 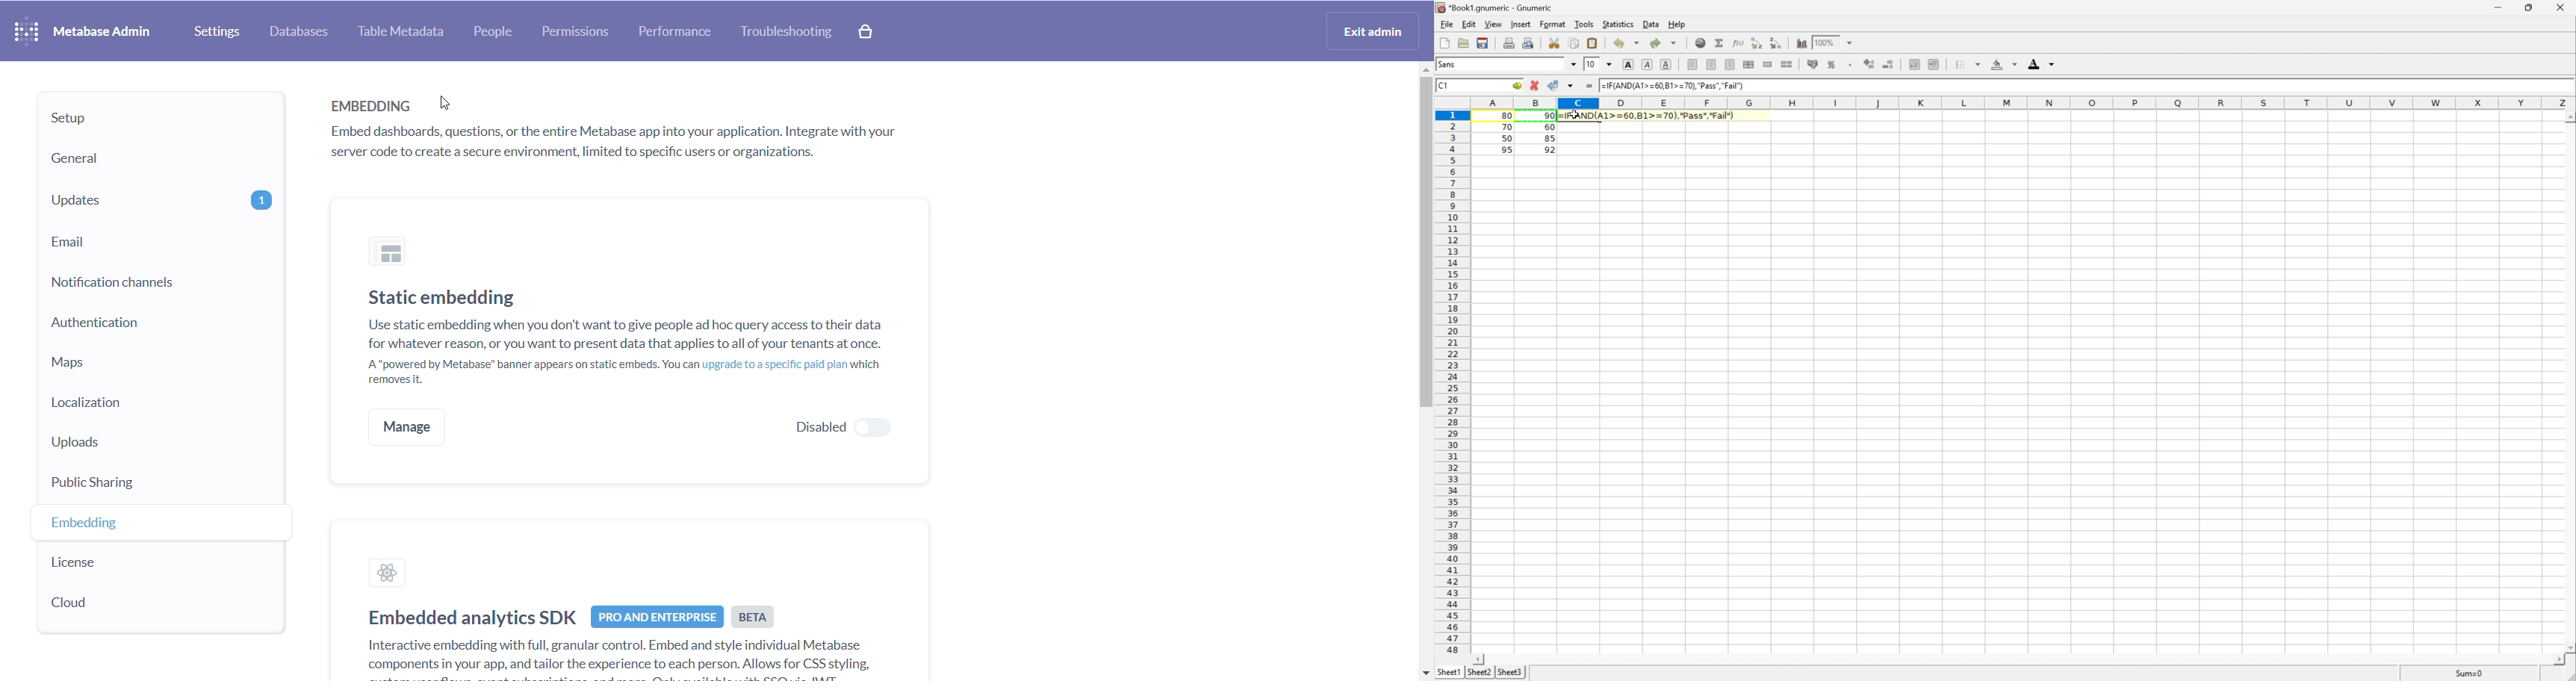 What do you see at coordinates (1494, 24) in the screenshot?
I see `View` at bounding box center [1494, 24].